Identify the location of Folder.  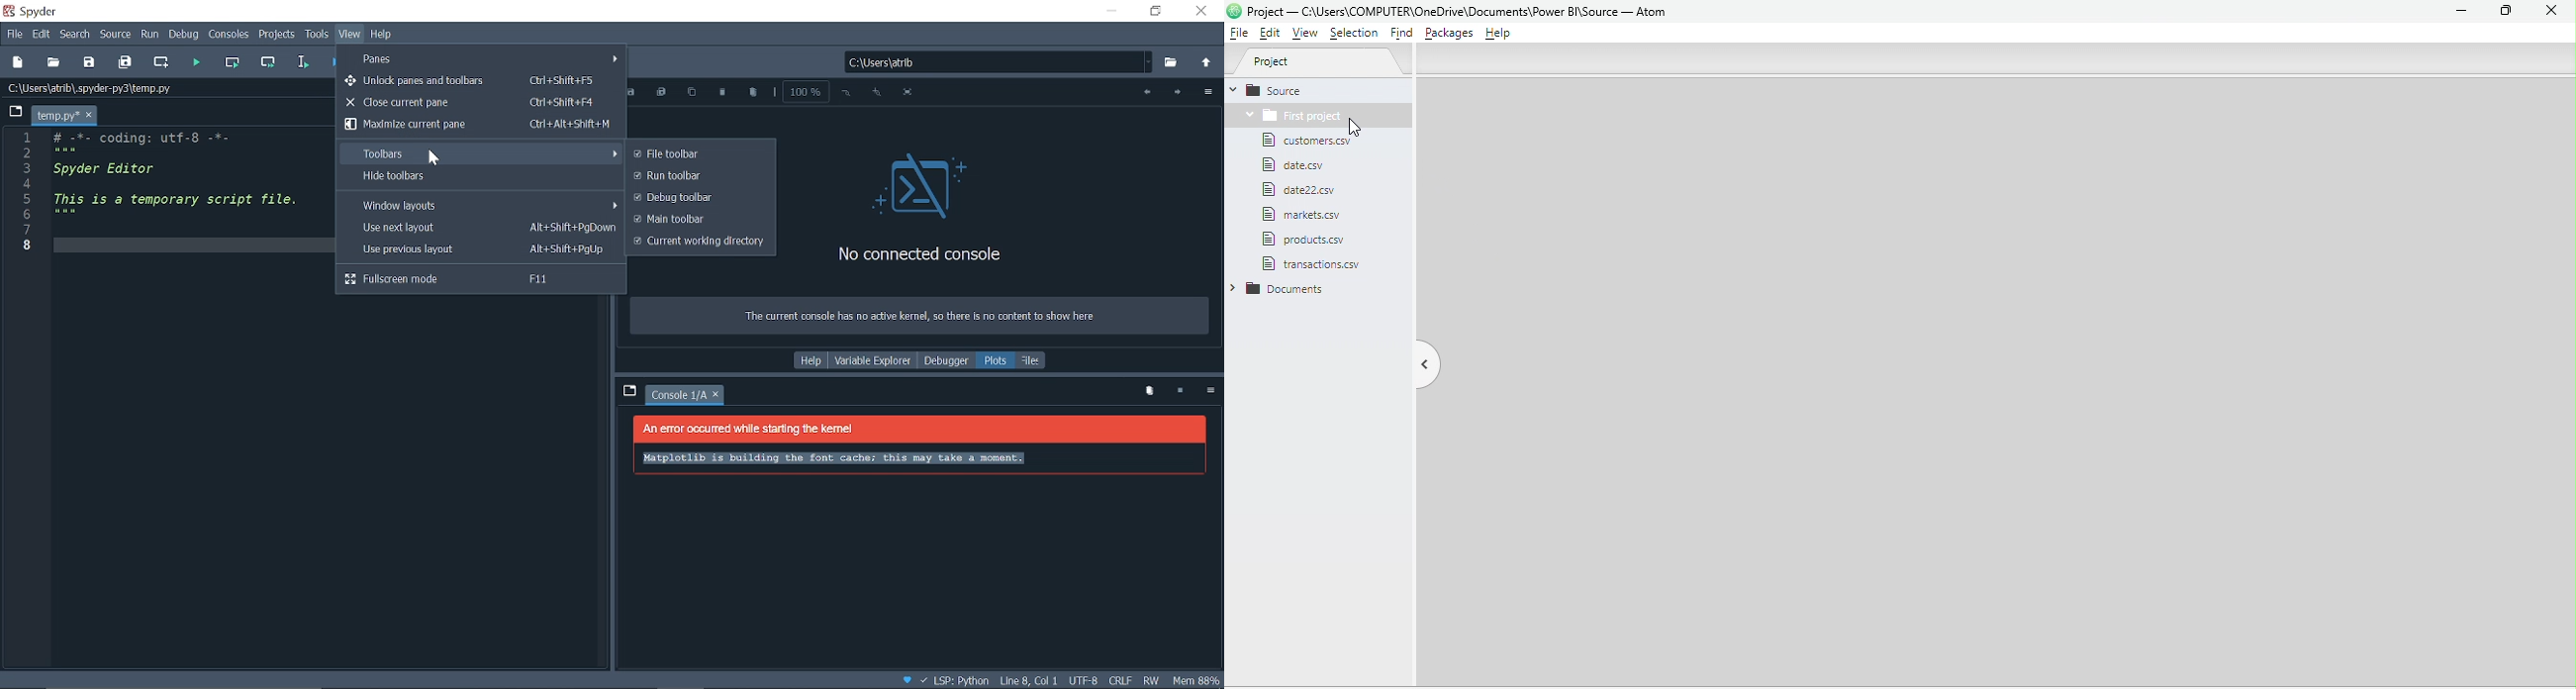
(1290, 115).